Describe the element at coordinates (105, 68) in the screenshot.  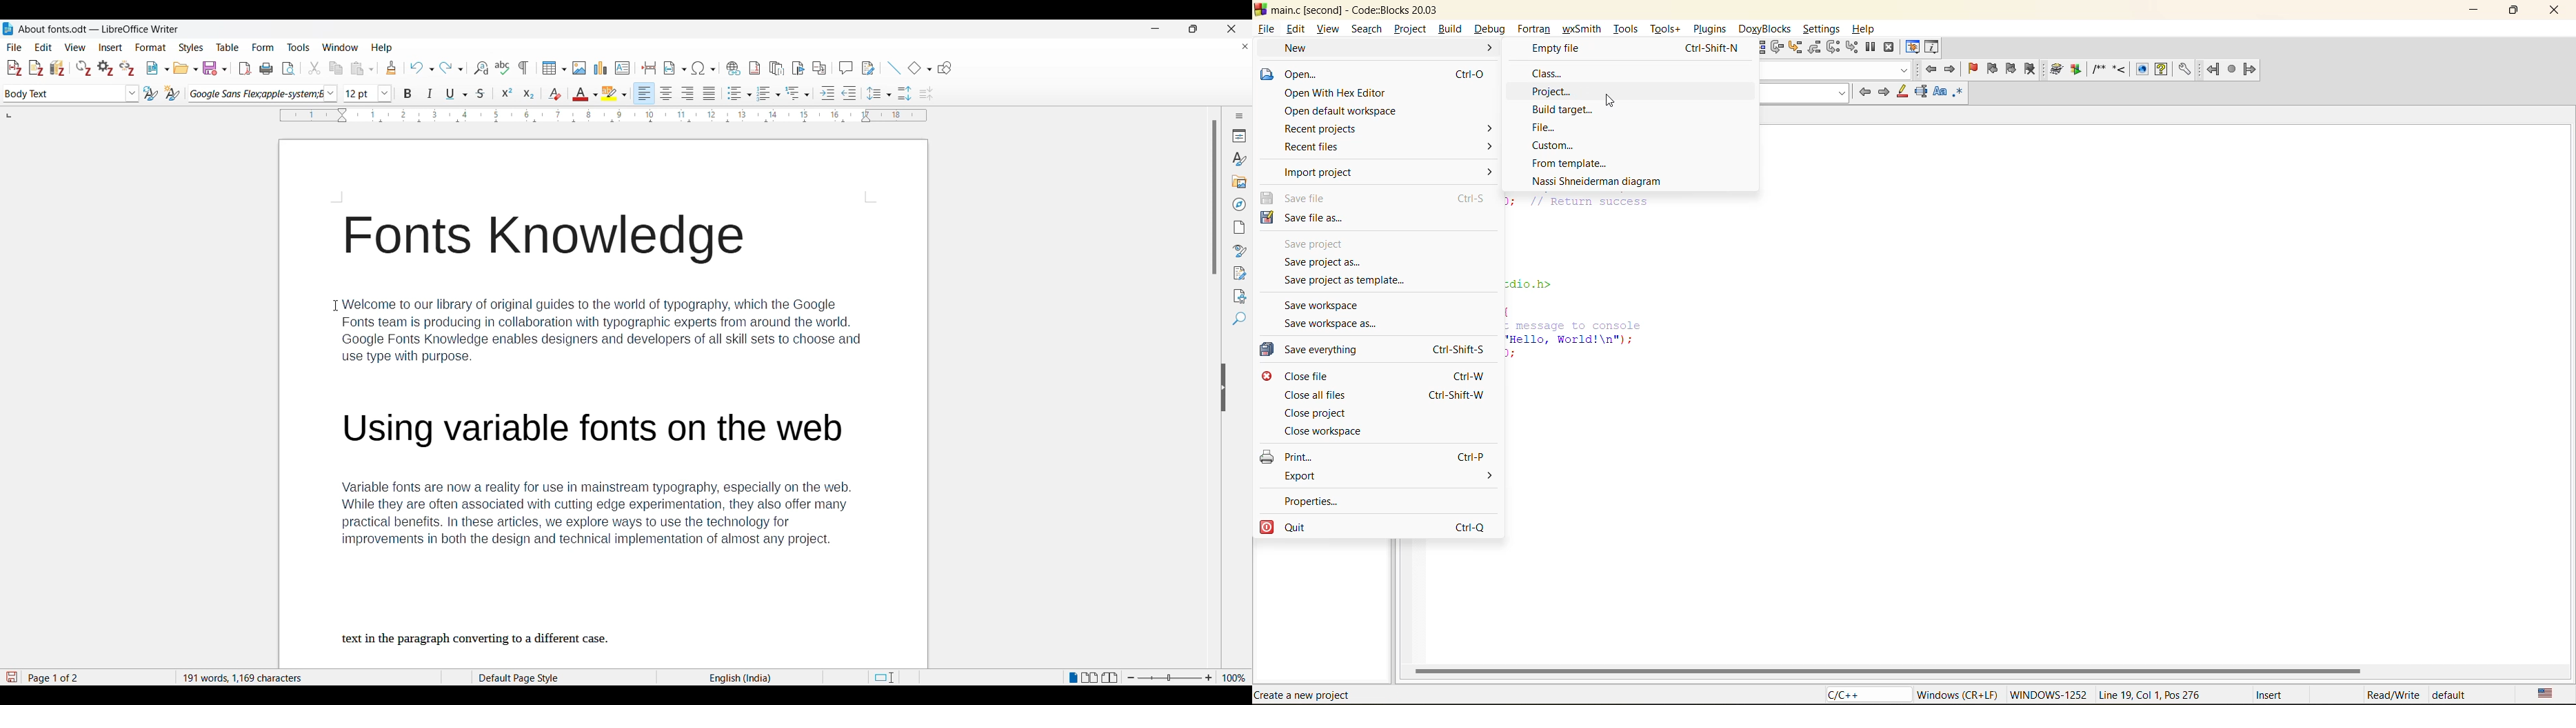
I see `Set document preferences` at that location.